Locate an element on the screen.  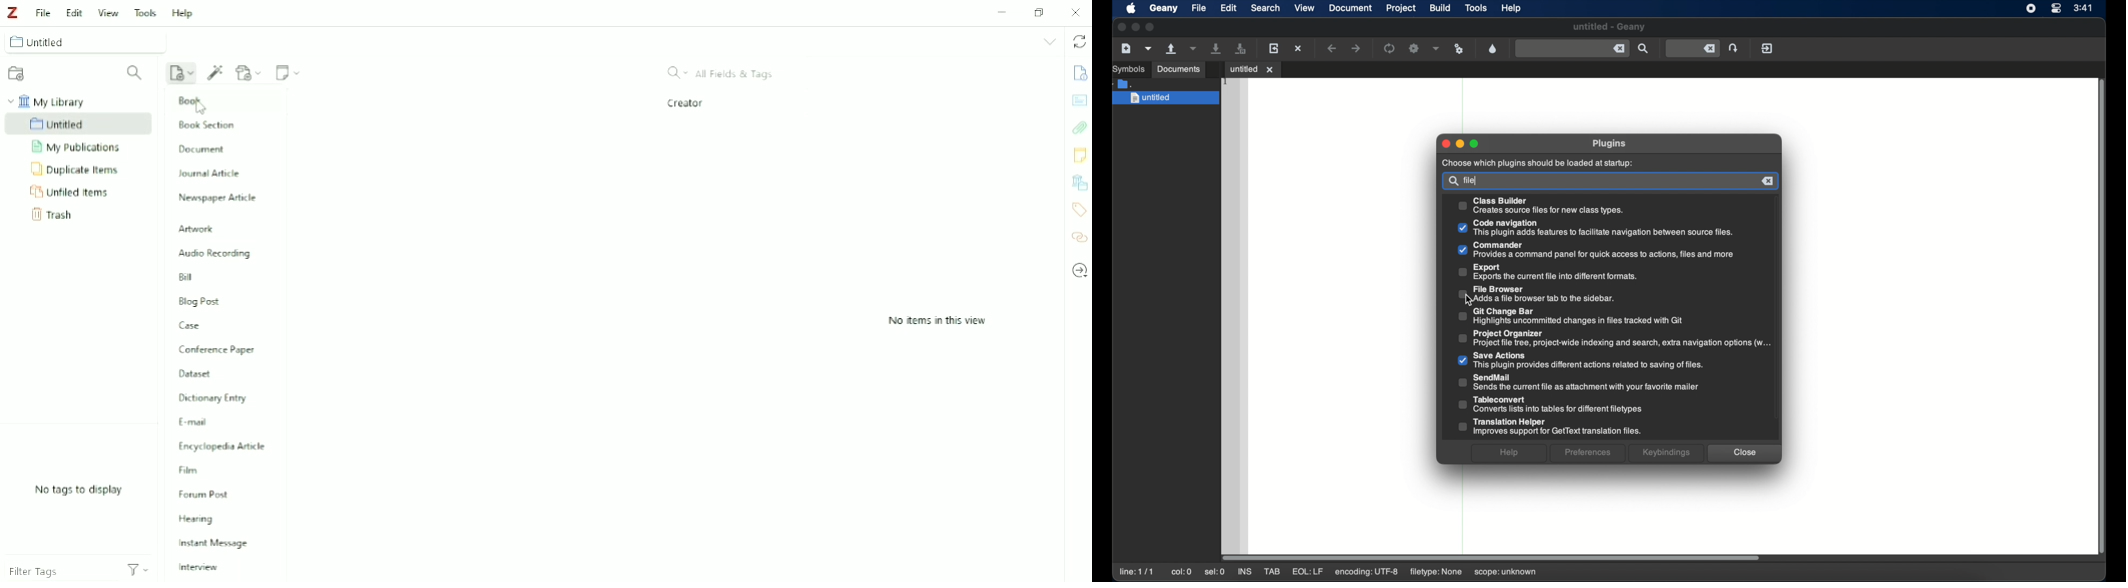
Add Attachment is located at coordinates (250, 71).